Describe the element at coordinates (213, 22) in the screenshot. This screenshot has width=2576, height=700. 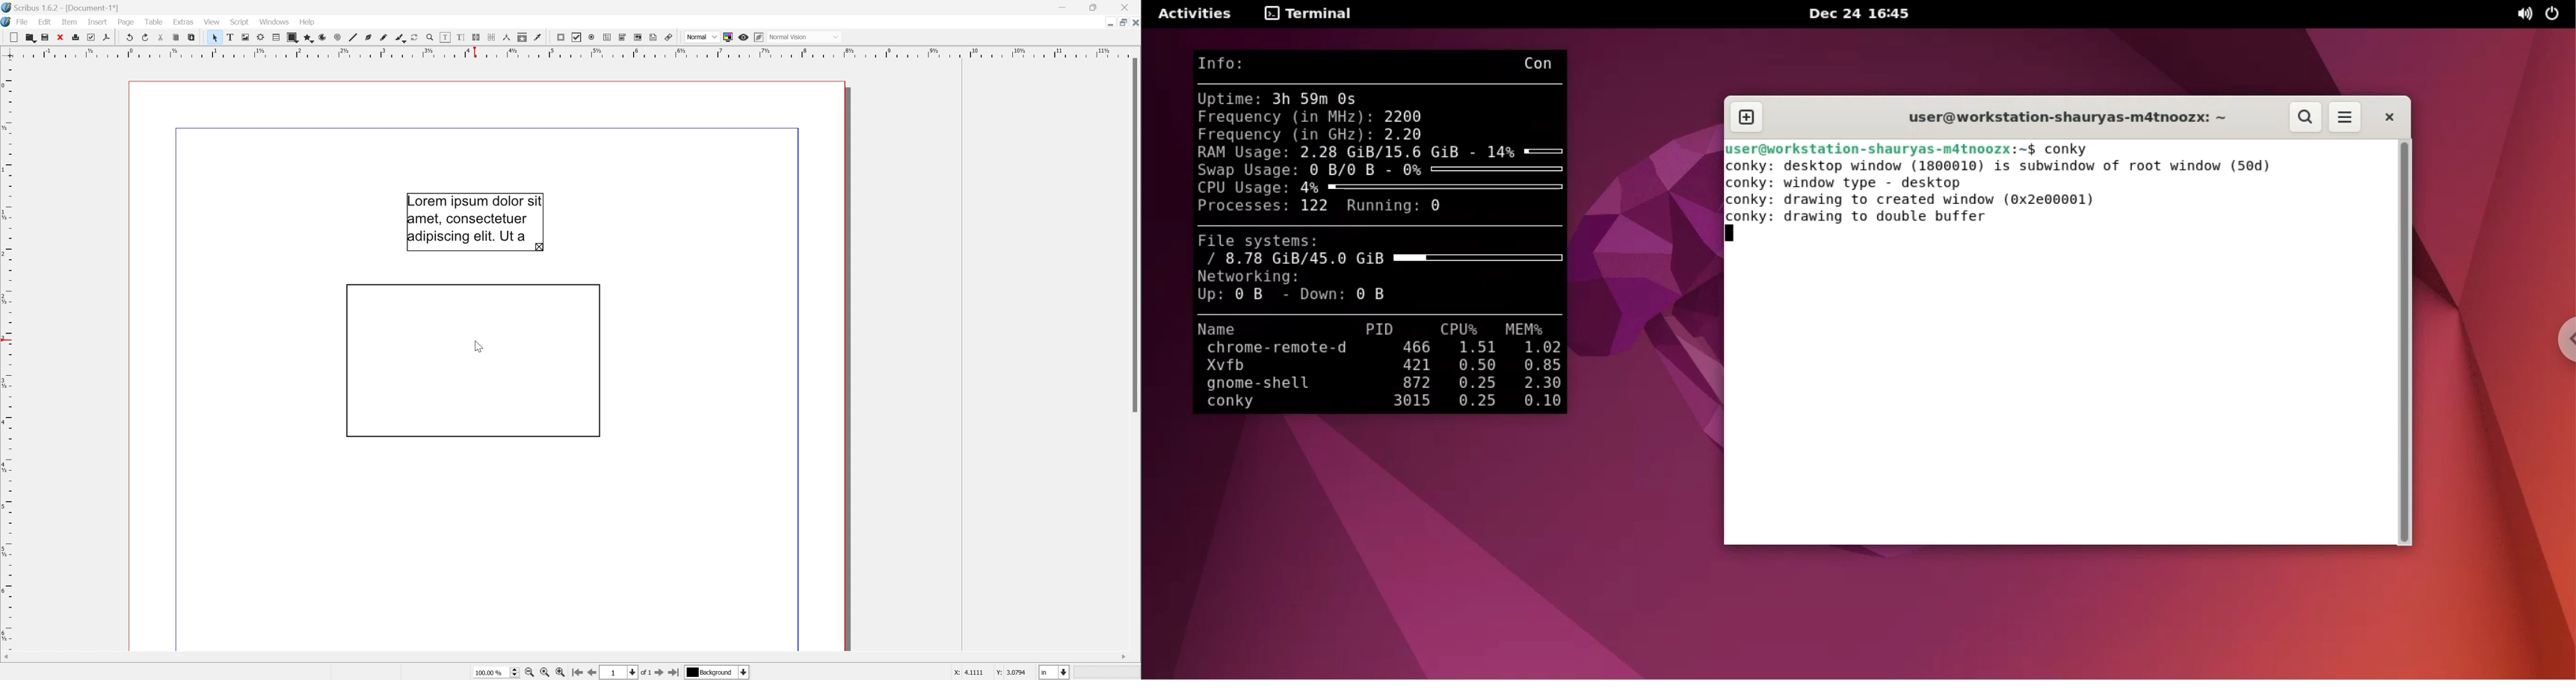
I see `View` at that location.